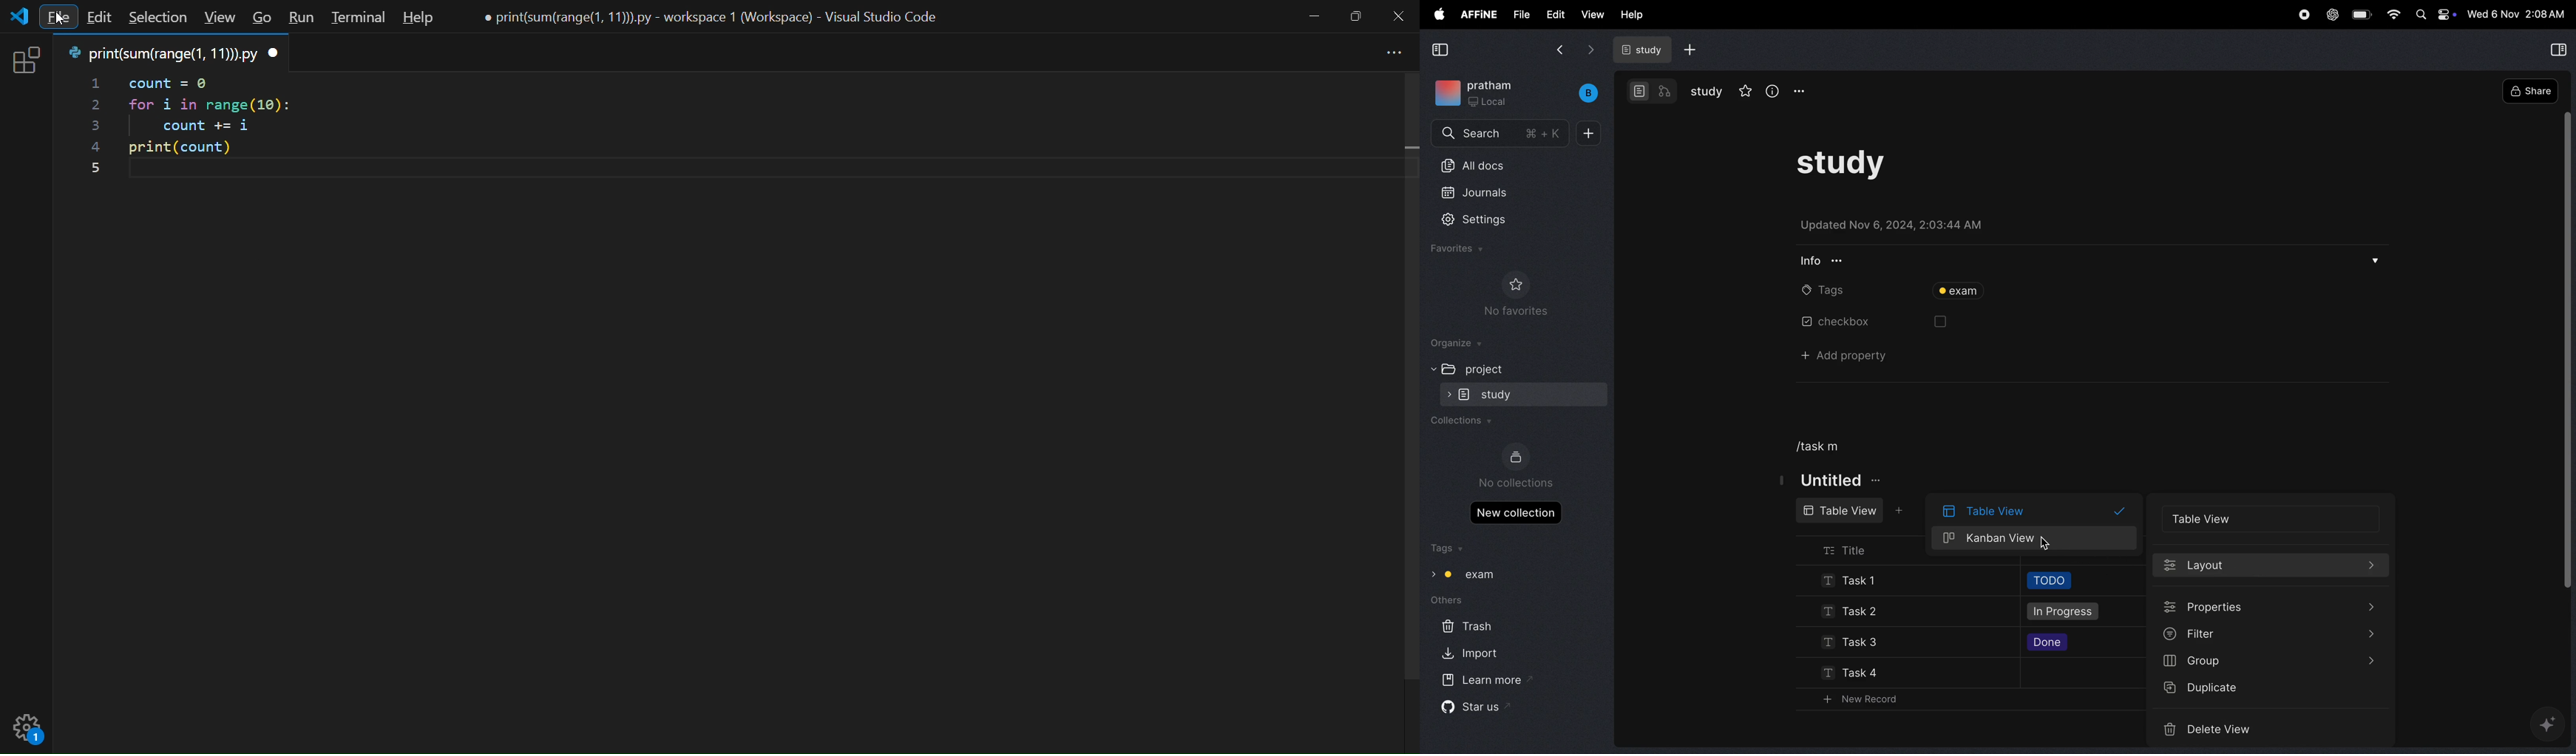 Image resolution: width=2576 pixels, height=756 pixels. What do you see at coordinates (1654, 93) in the screenshot?
I see `modes` at bounding box center [1654, 93].